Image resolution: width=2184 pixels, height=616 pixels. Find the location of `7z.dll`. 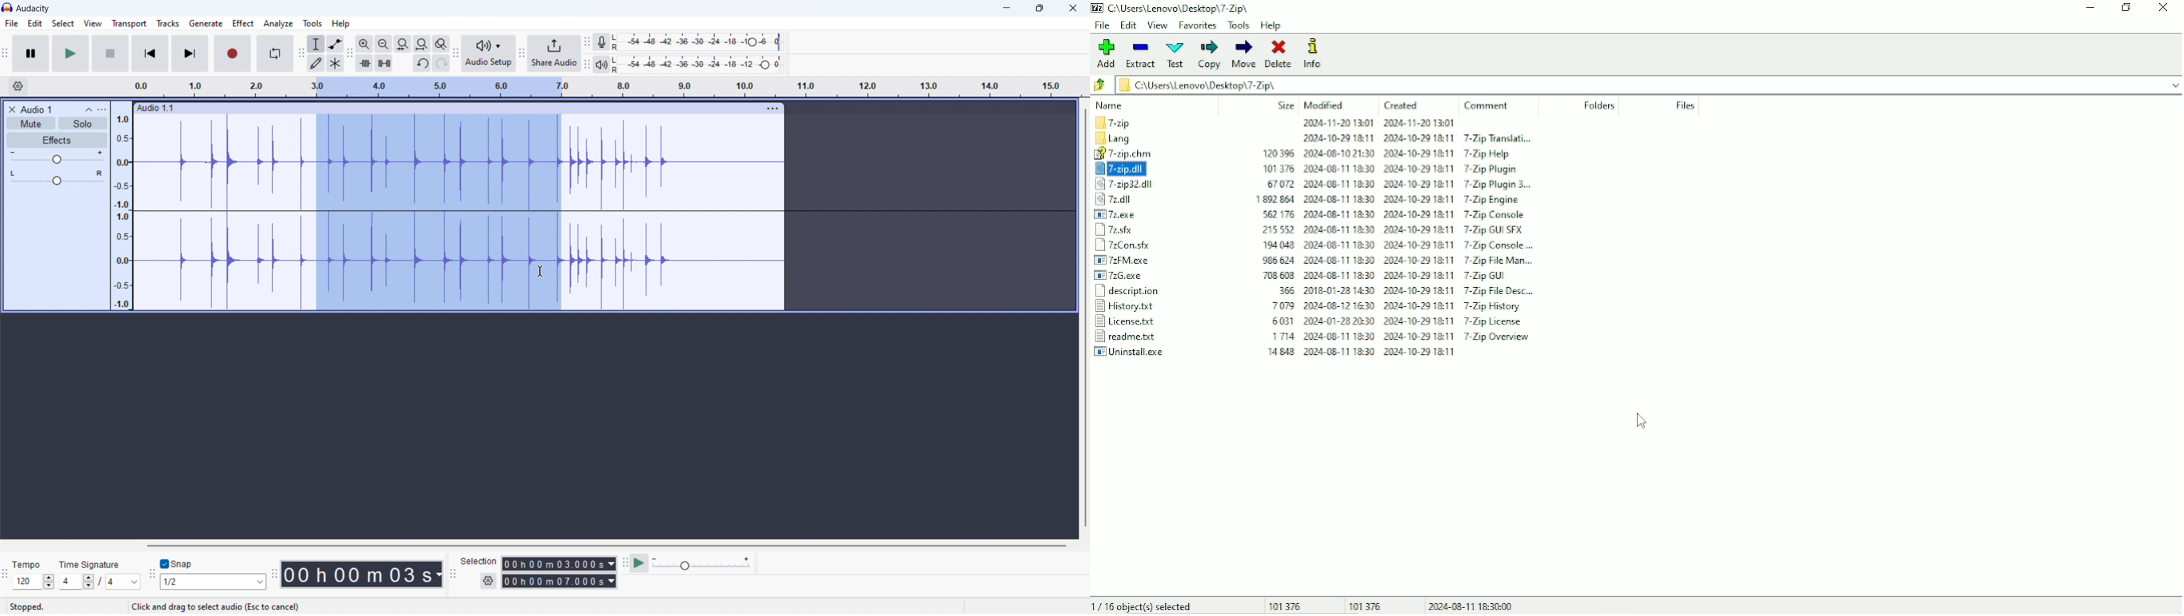

7z.dll is located at coordinates (1142, 203).